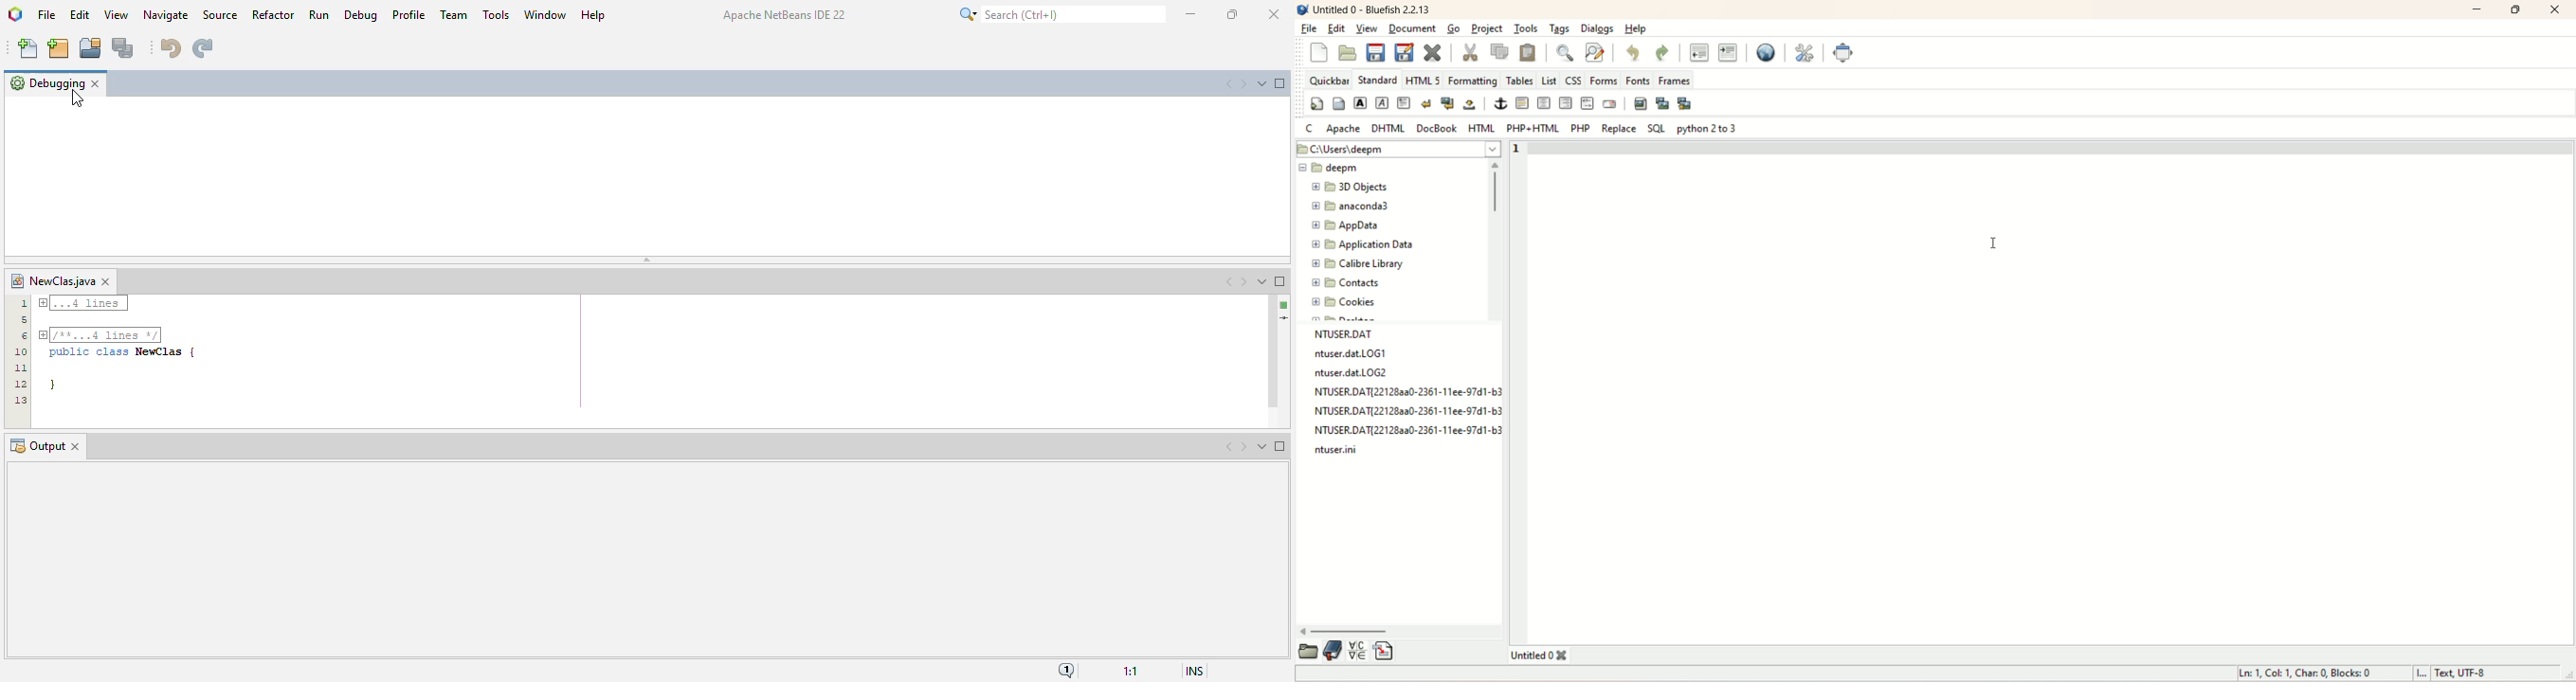 This screenshot has height=700, width=2576. I want to click on close, so click(2556, 10).